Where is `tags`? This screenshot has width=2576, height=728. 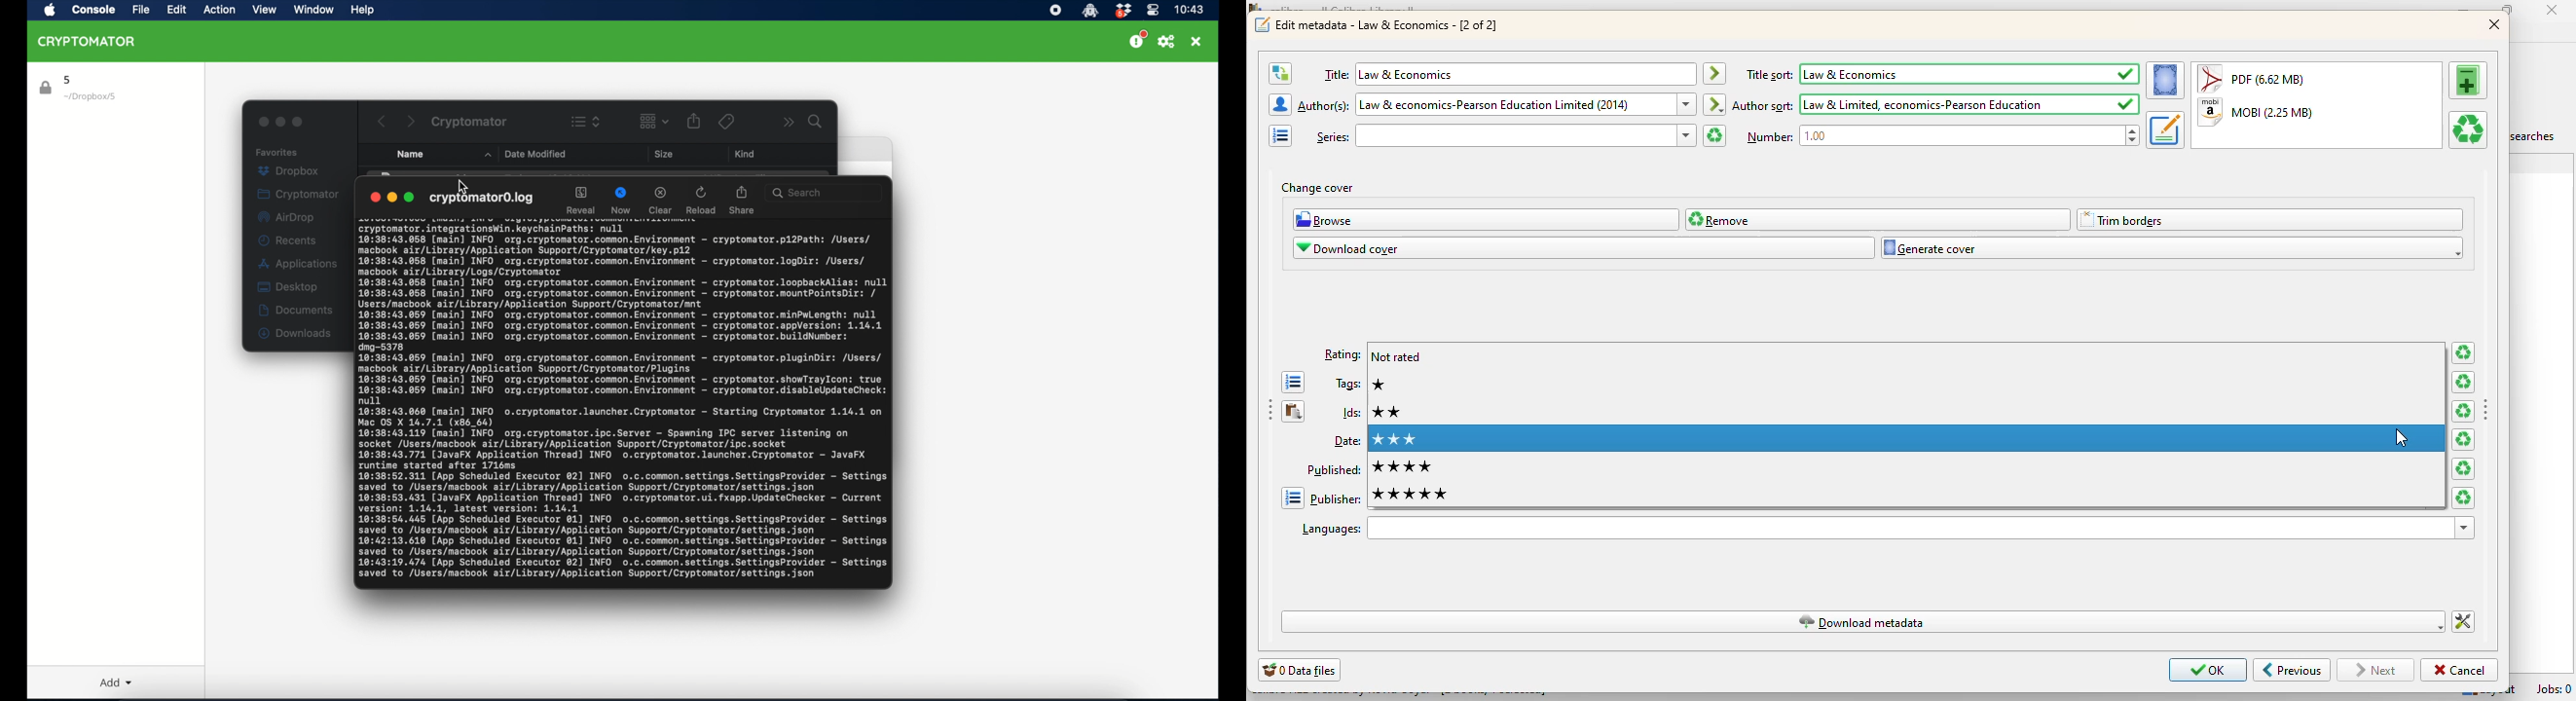
tags is located at coordinates (728, 123).